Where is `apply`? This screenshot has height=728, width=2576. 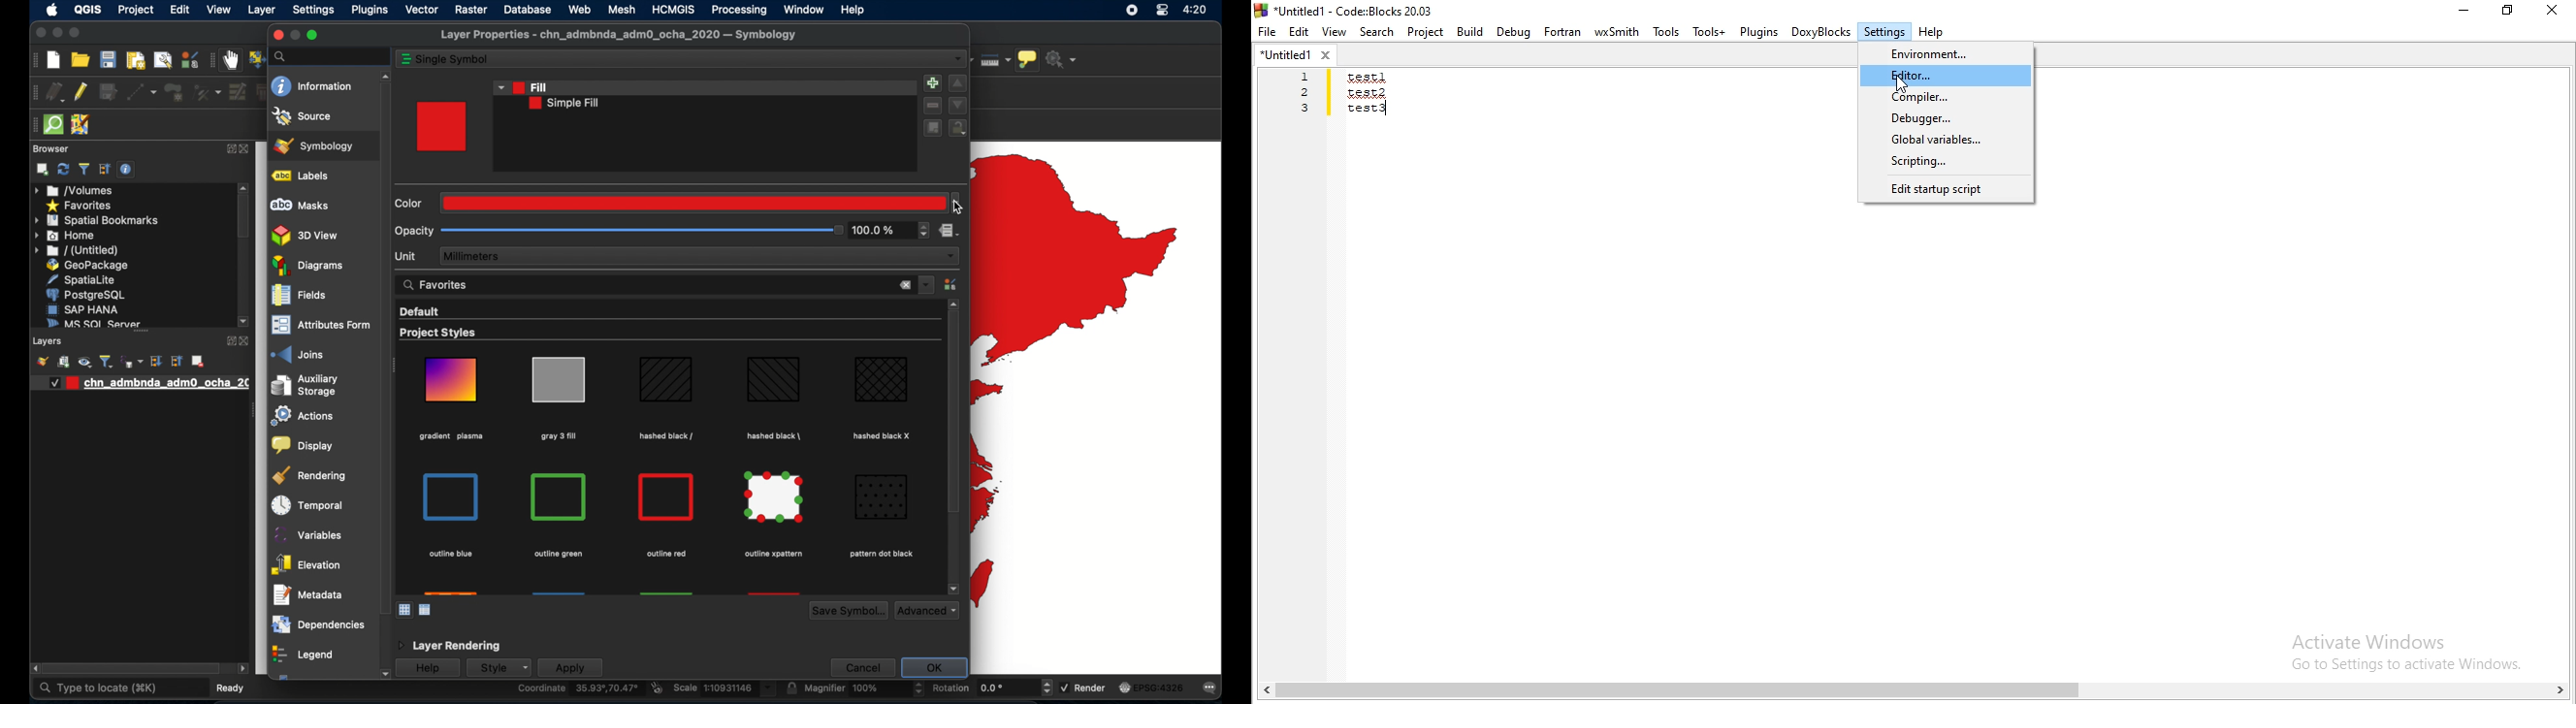 apply is located at coordinates (570, 668).